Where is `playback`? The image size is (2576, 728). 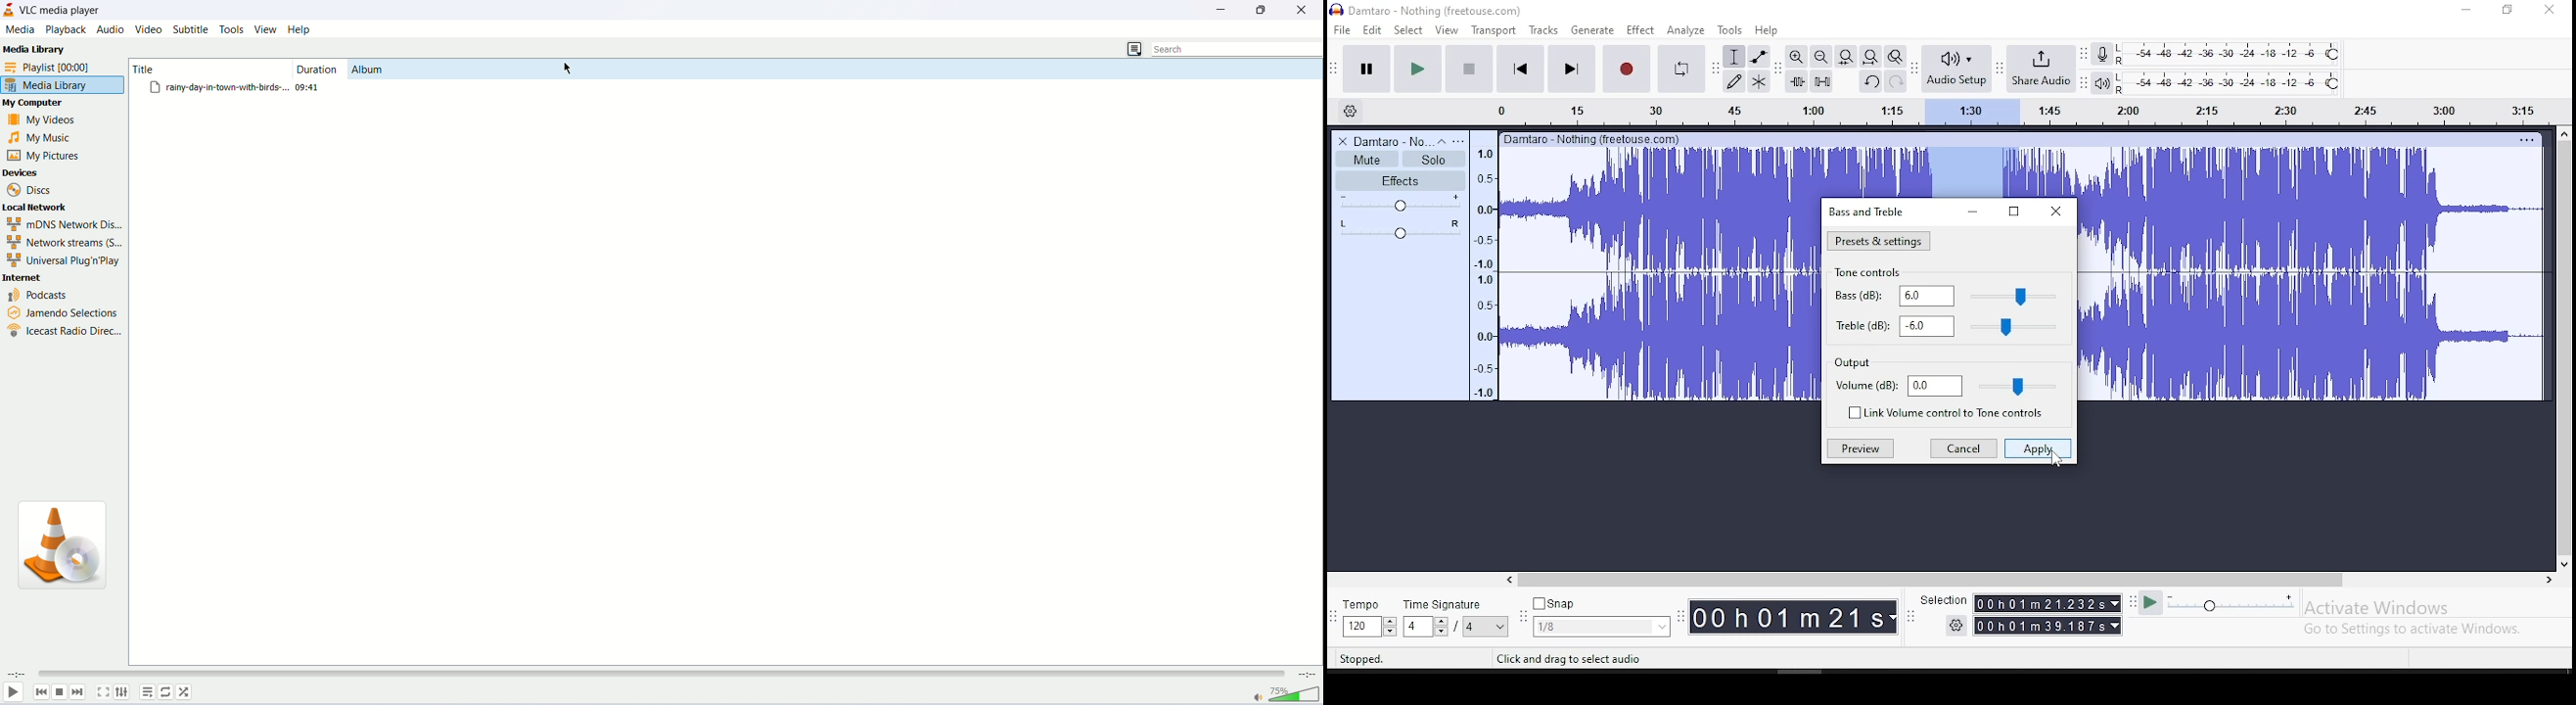
playback is located at coordinates (67, 29).